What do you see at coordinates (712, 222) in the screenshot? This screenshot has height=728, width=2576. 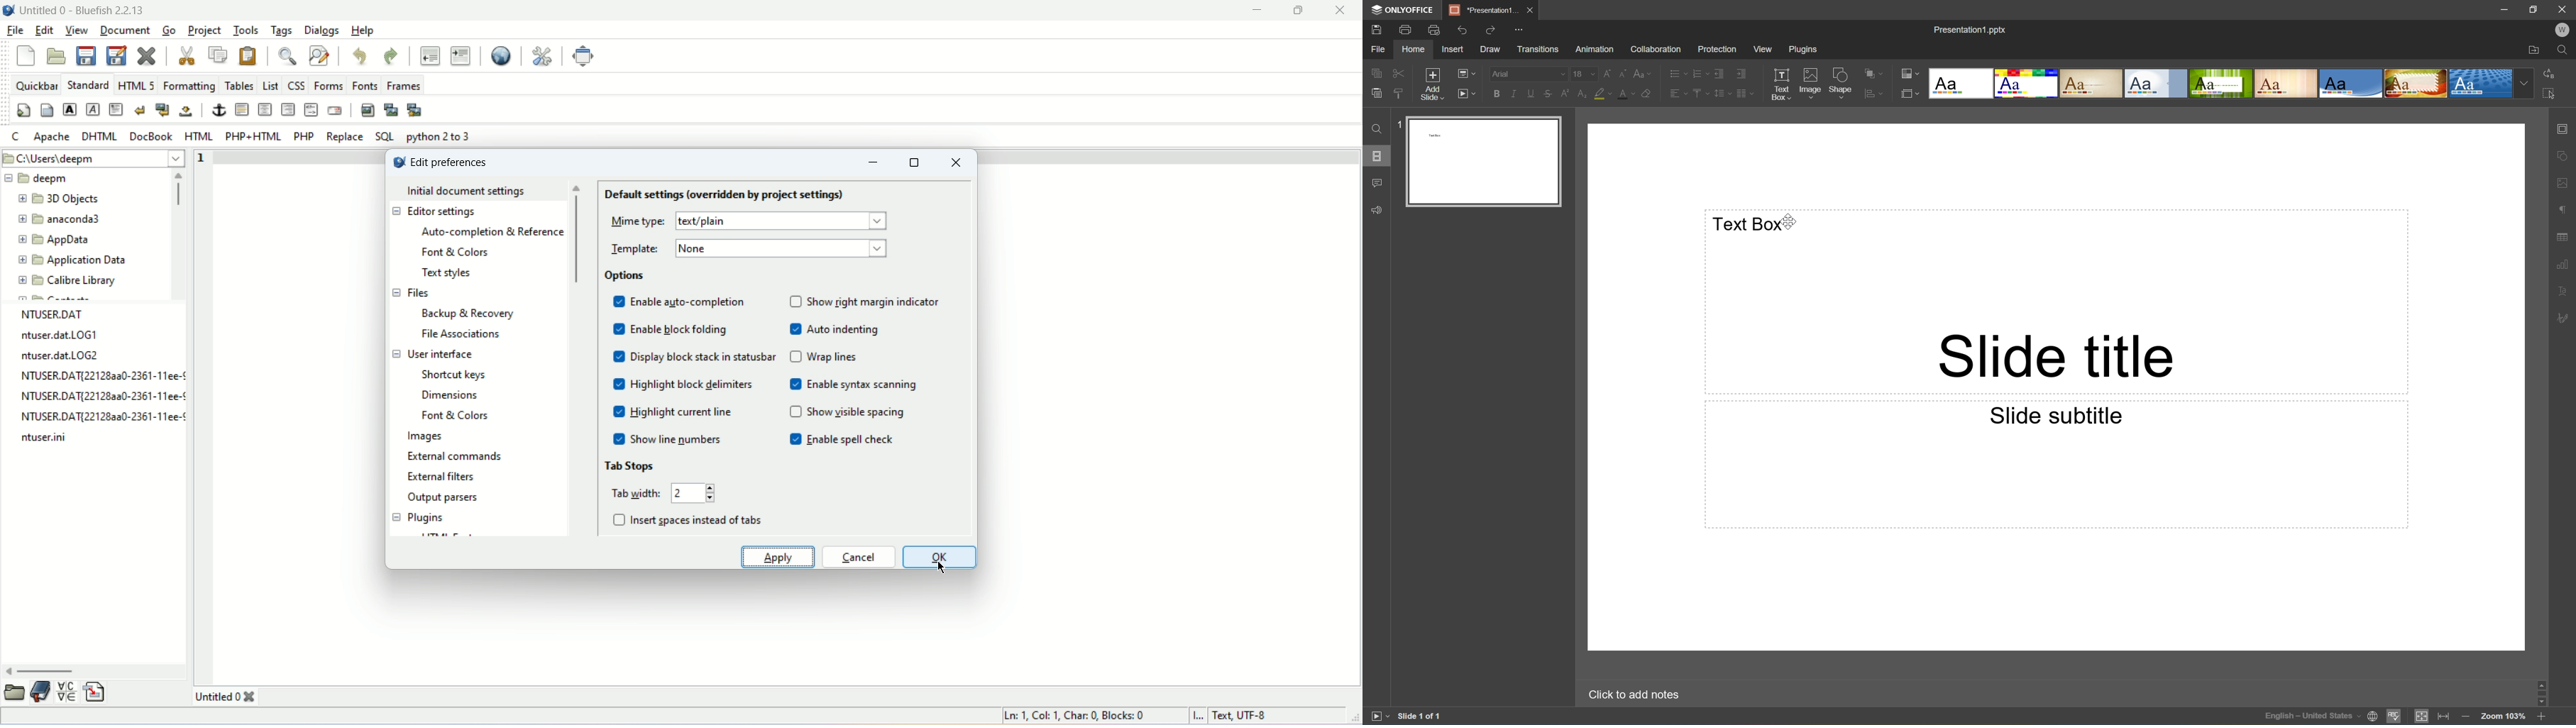 I see `text/plain` at bounding box center [712, 222].